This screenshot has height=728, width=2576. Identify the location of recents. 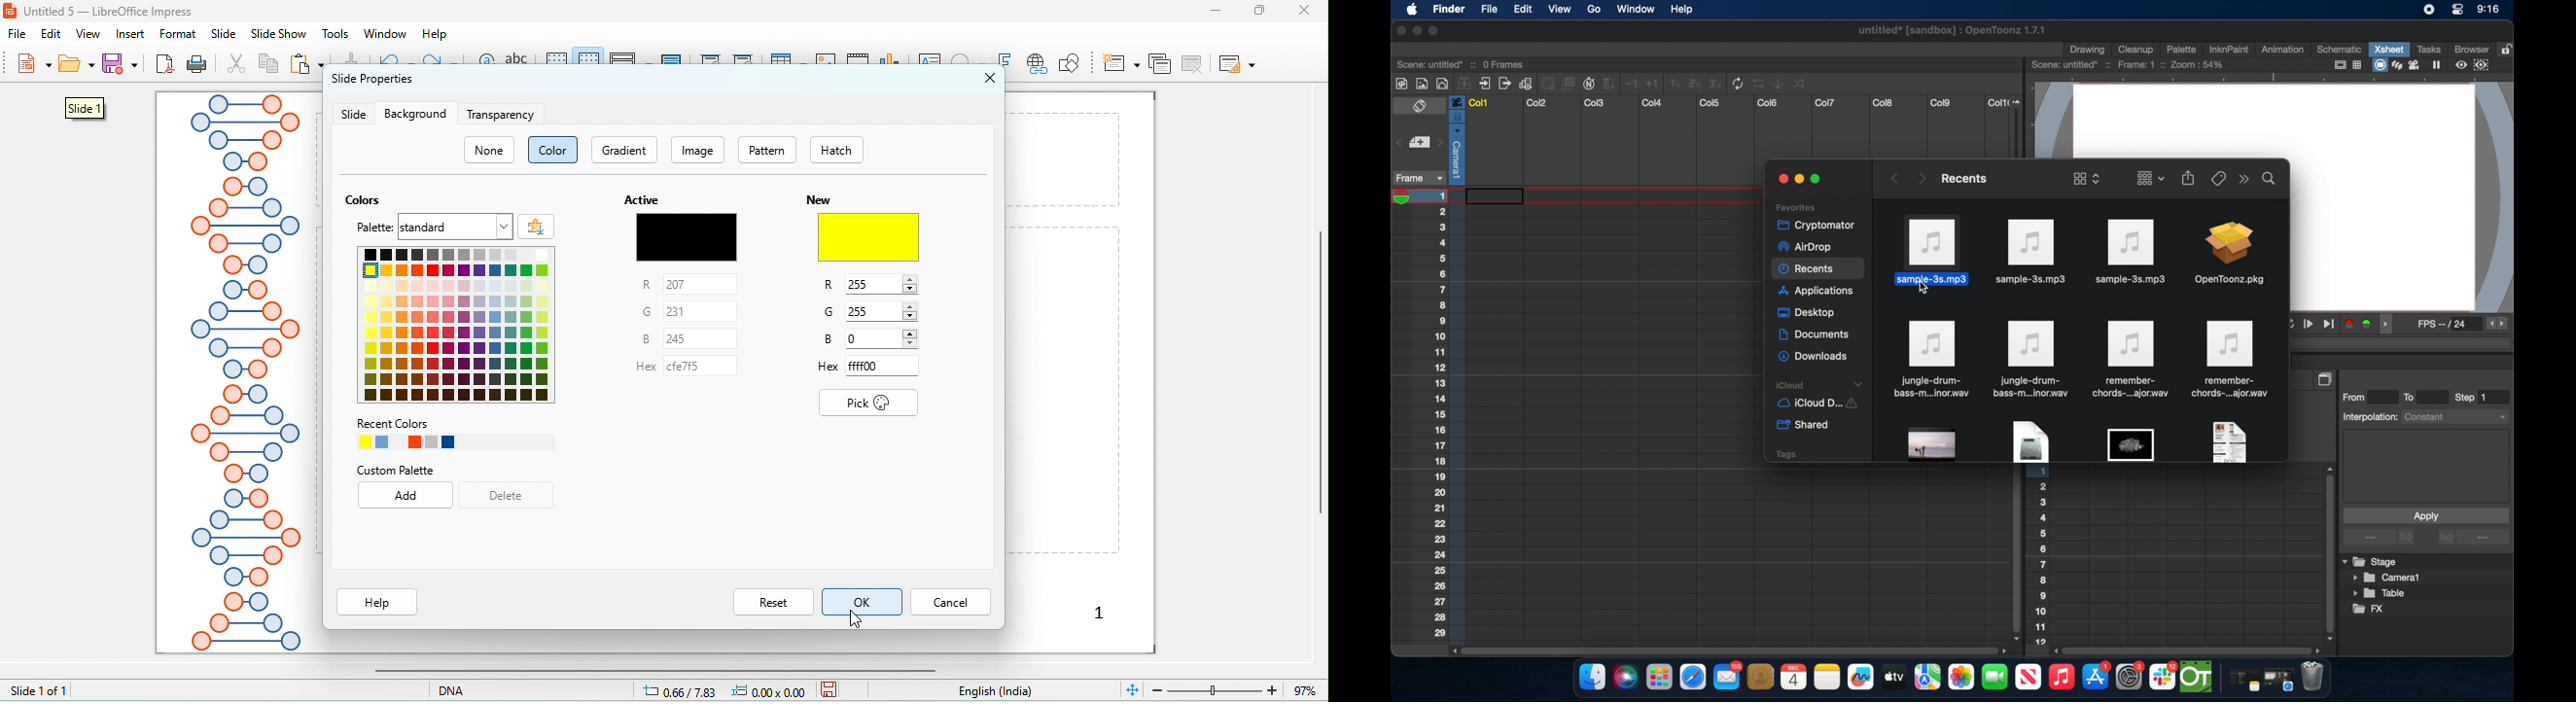
(1819, 270).